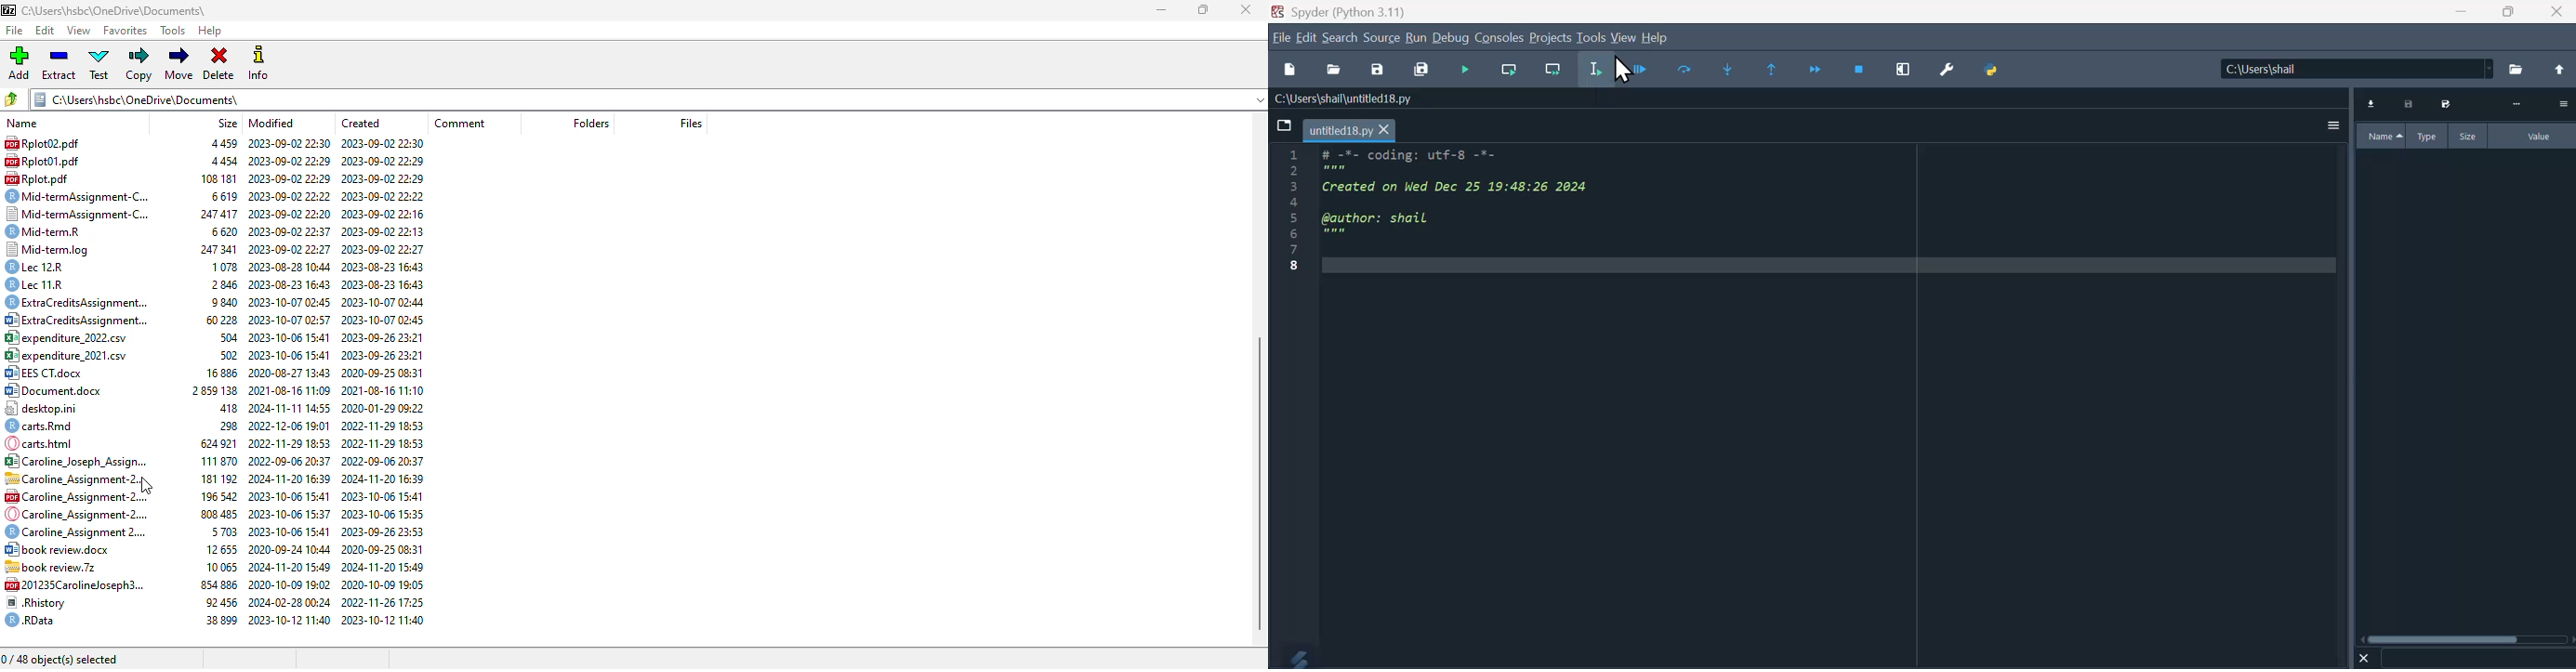 The height and width of the screenshot is (672, 2576). I want to click on 2023-09-02 22:29, so click(289, 161).